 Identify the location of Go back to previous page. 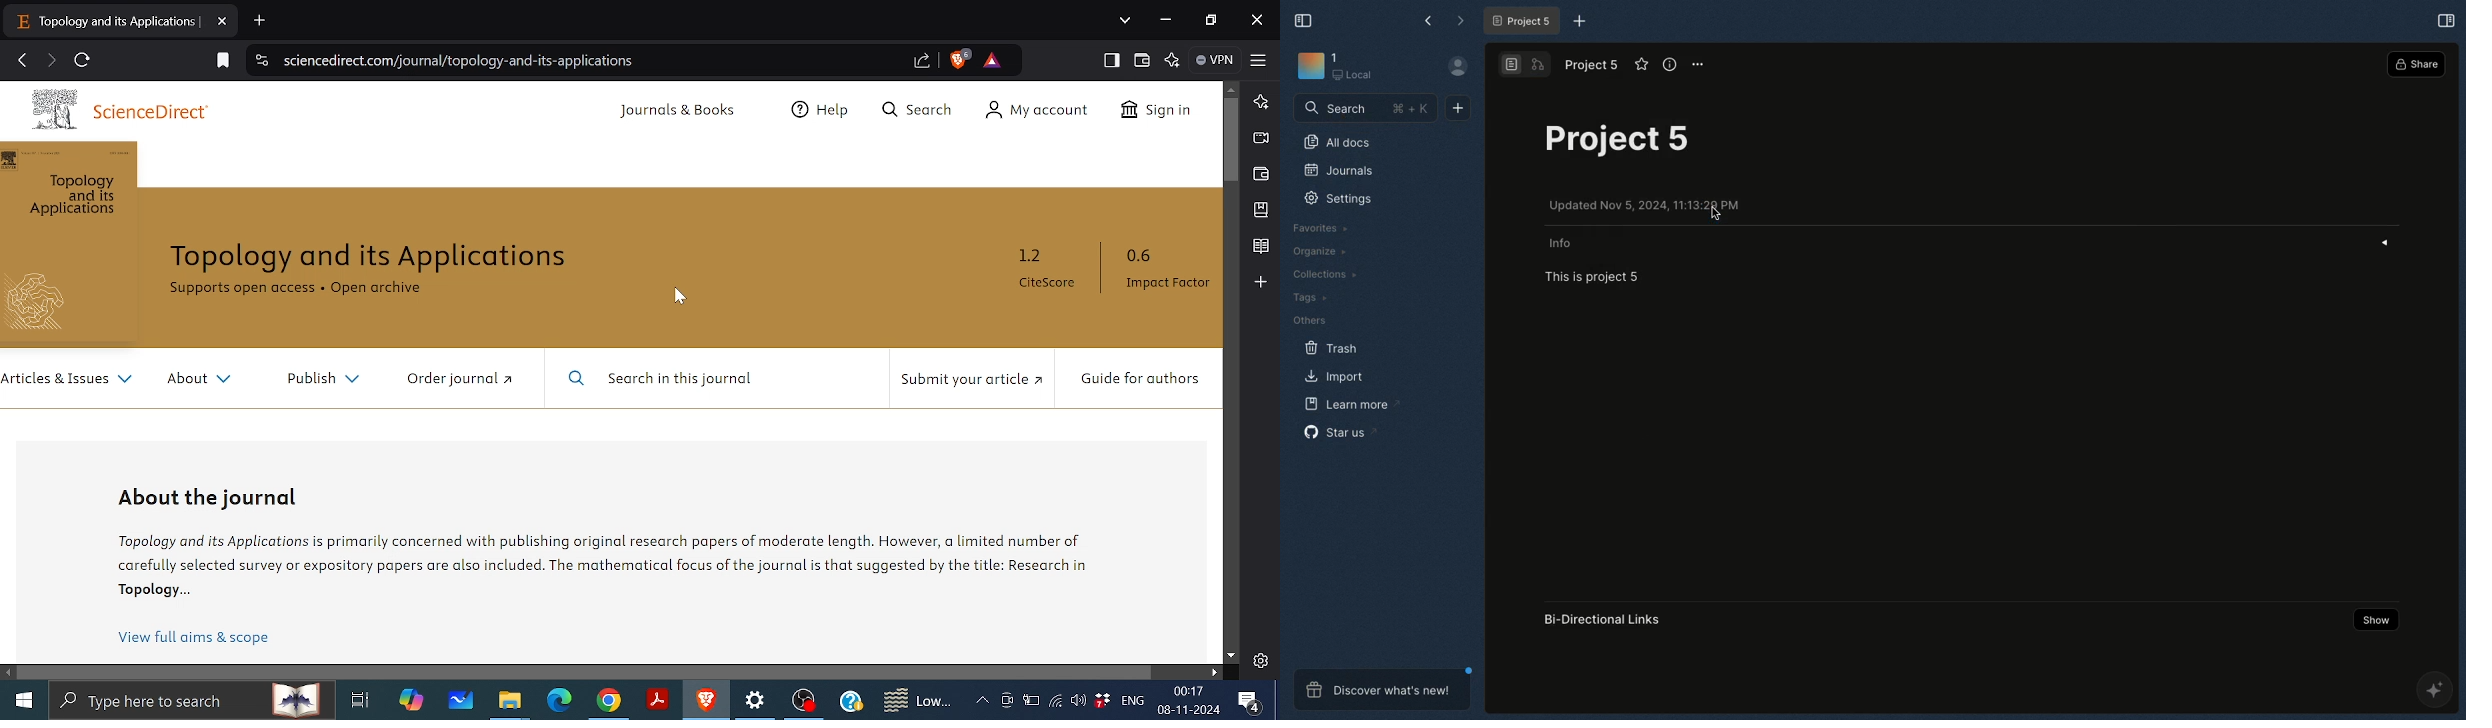
(21, 61).